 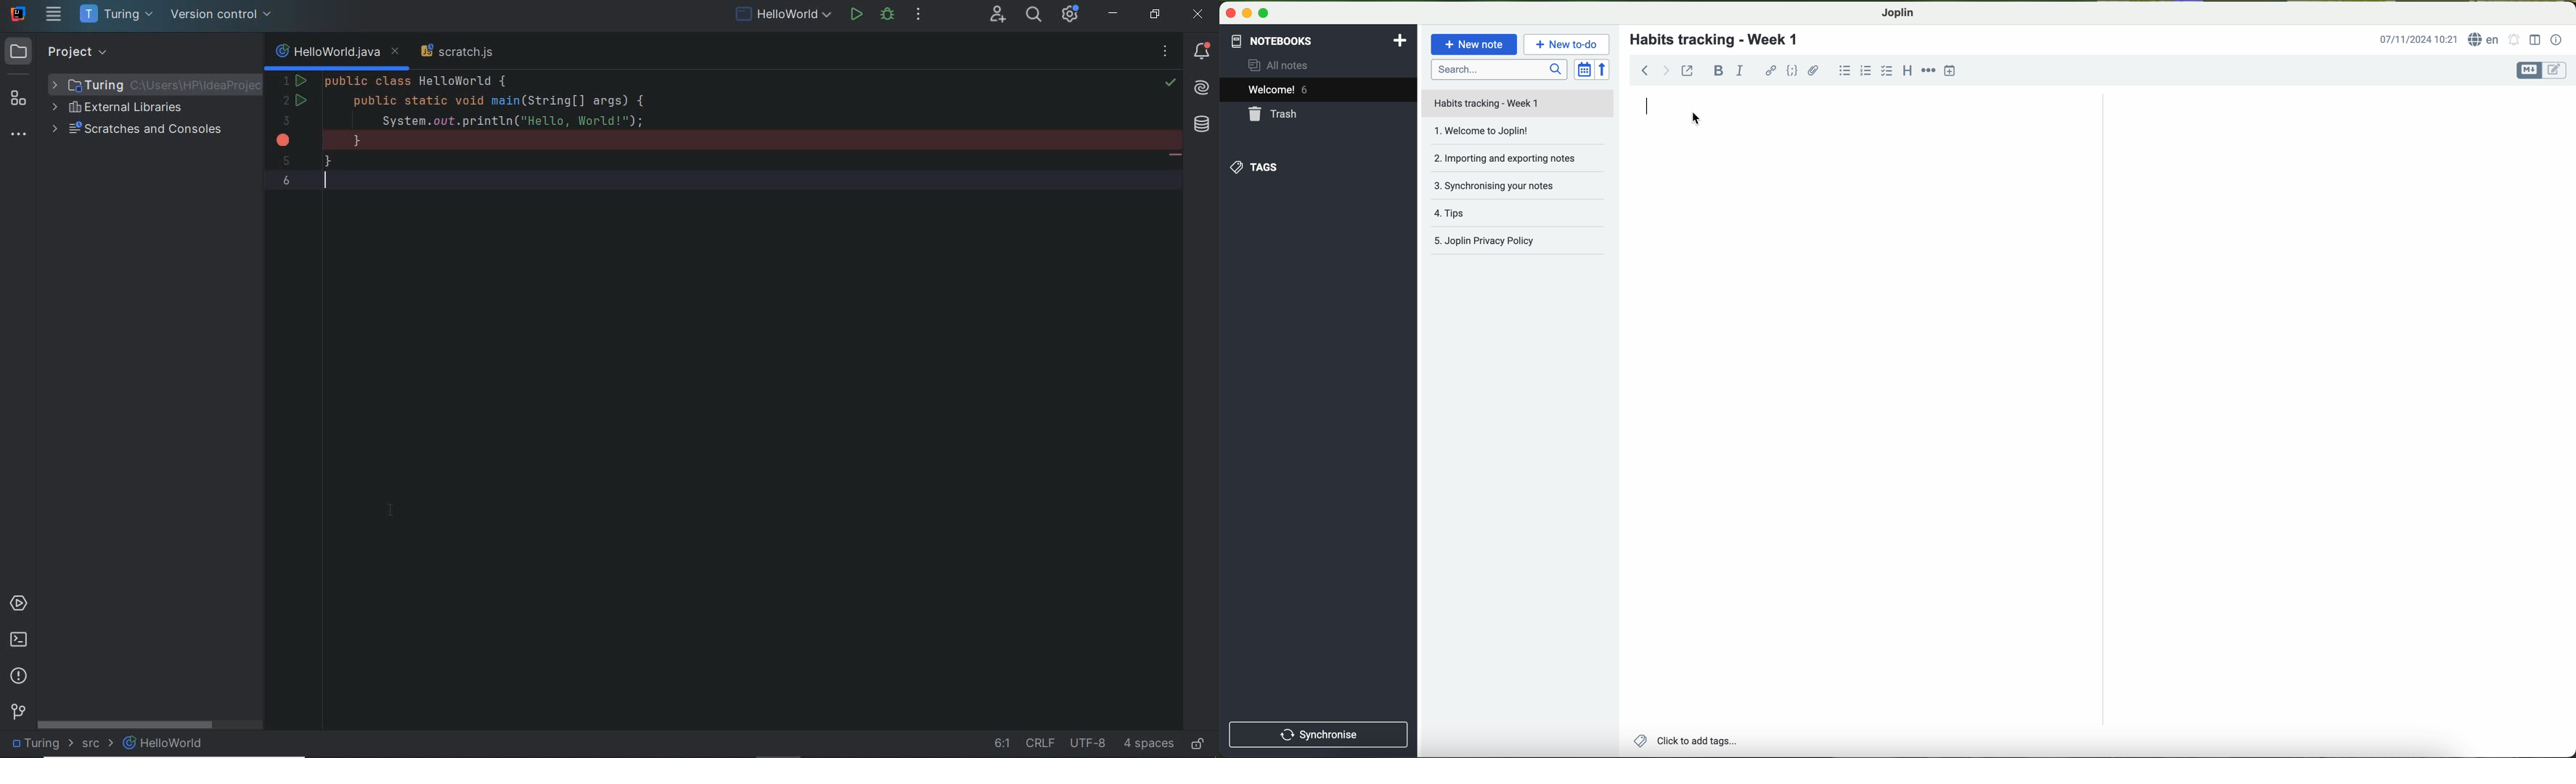 I want to click on back, so click(x=1642, y=69).